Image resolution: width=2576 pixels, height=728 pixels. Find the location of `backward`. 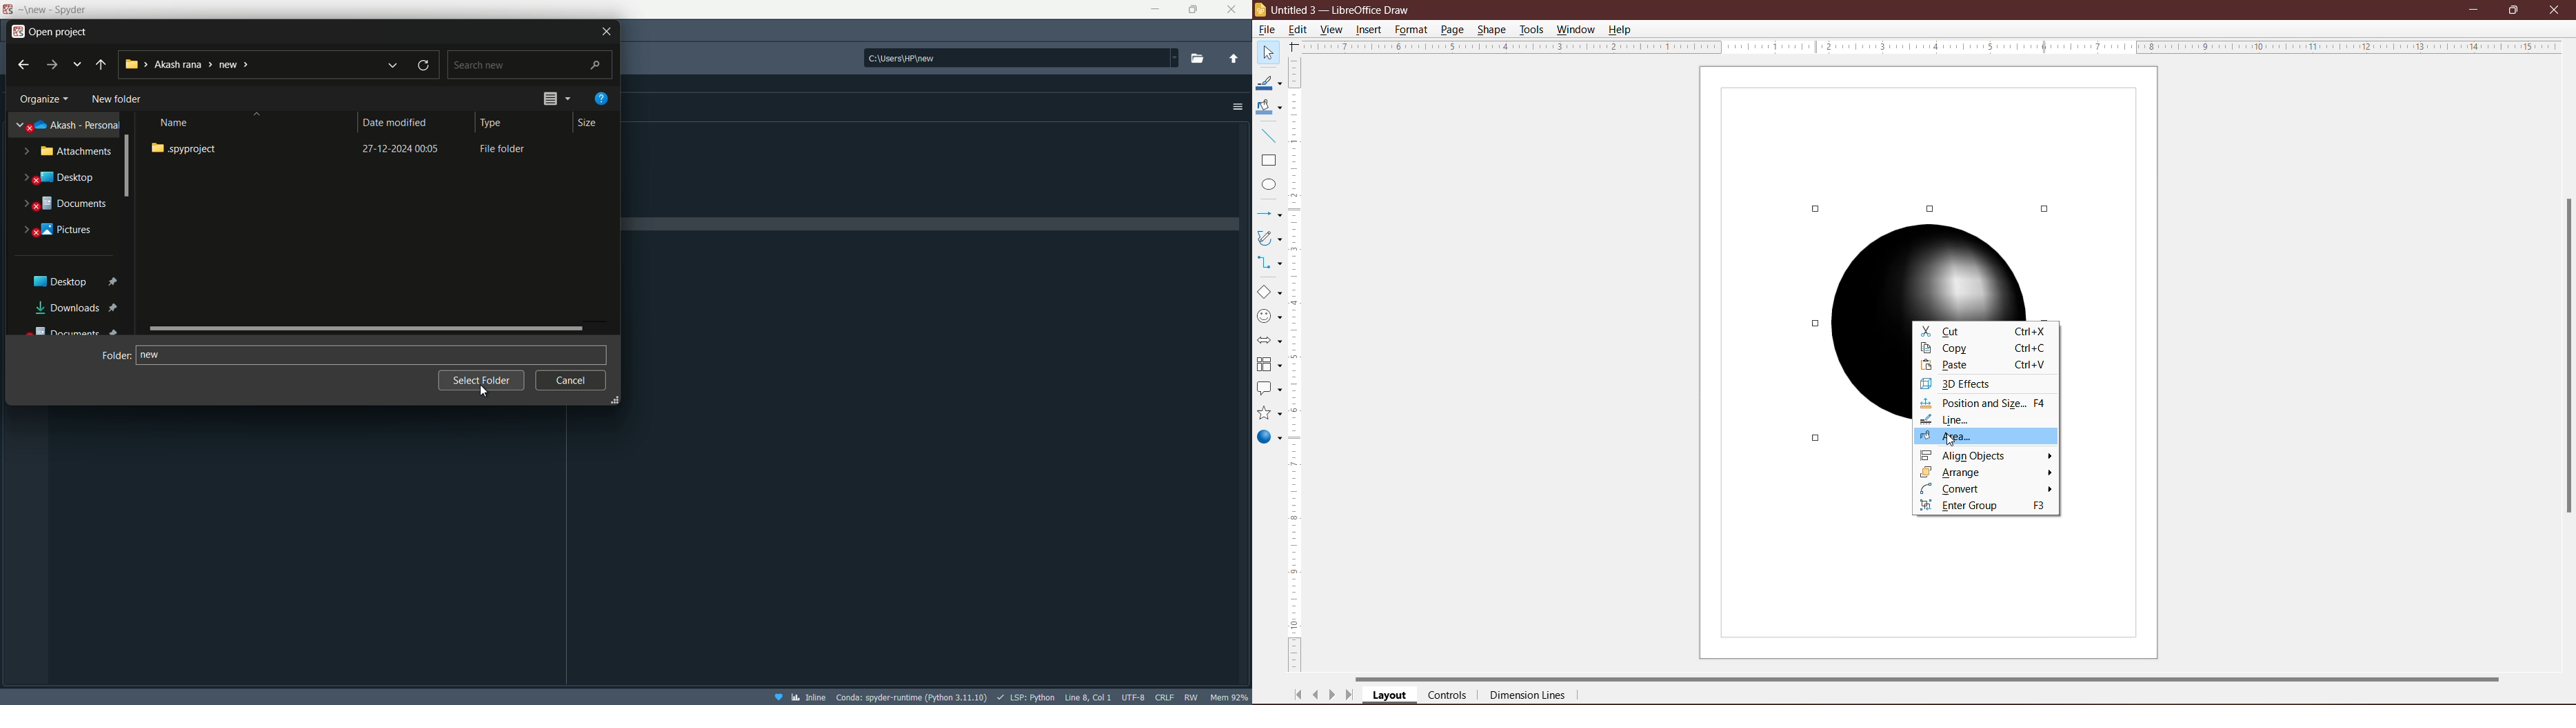

backward is located at coordinates (22, 64).